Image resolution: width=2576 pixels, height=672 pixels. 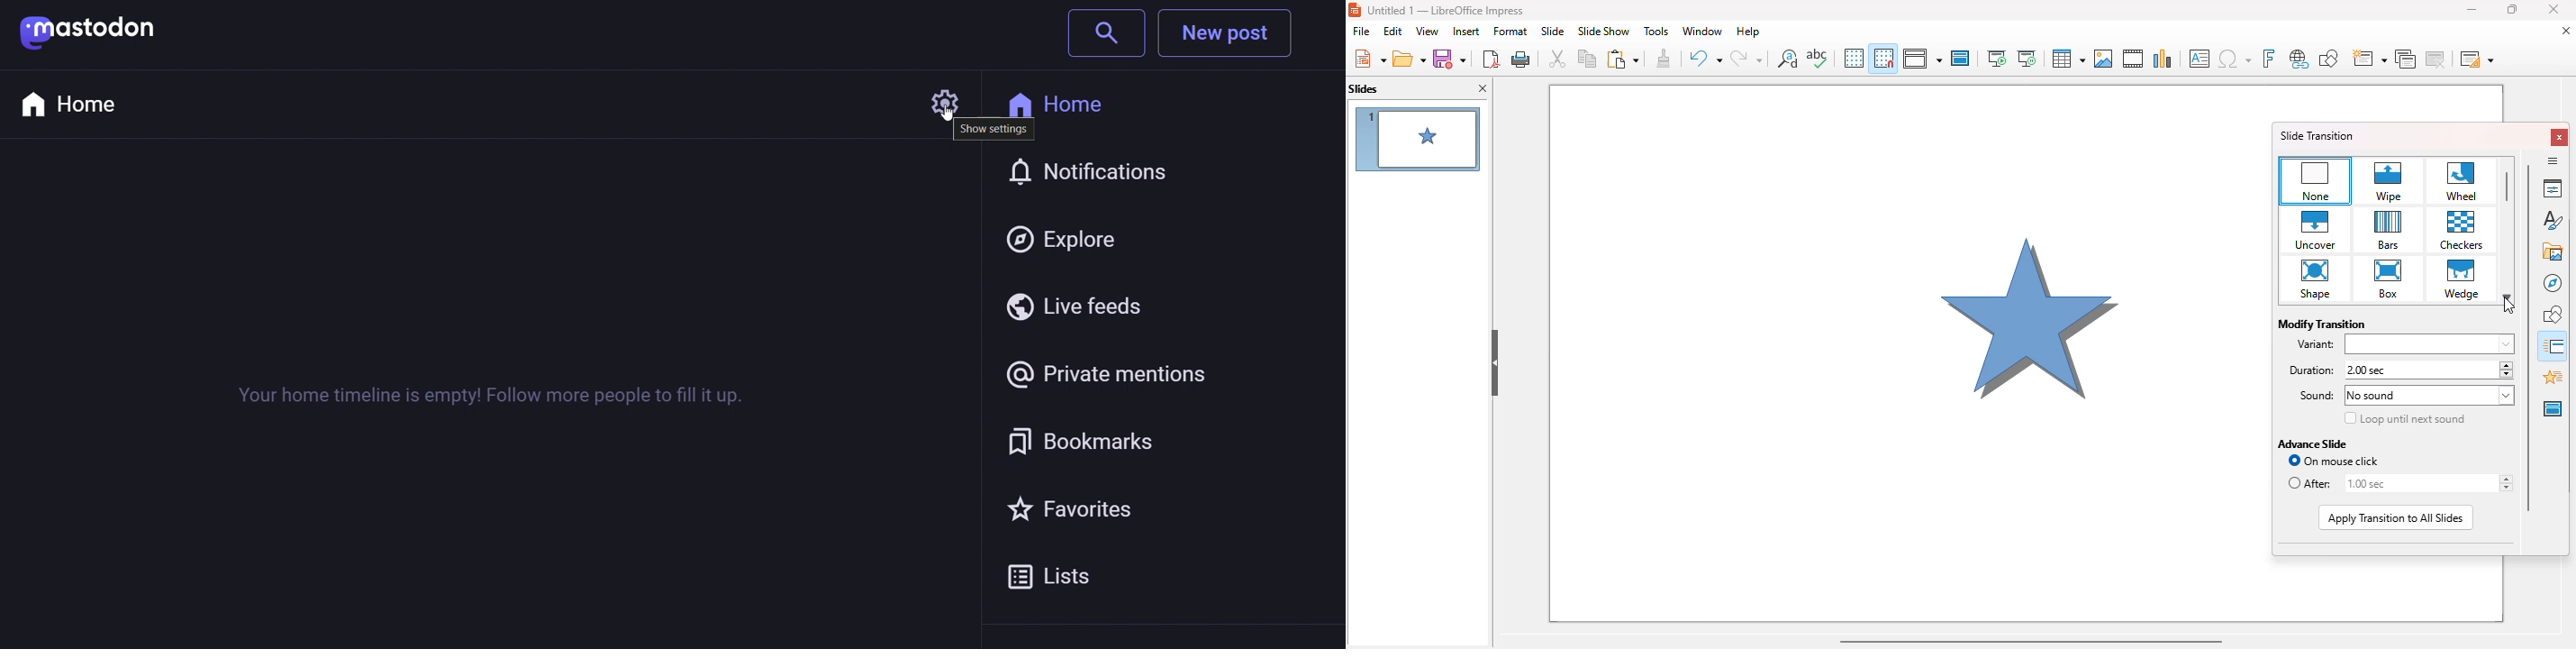 What do you see at coordinates (490, 397) in the screenshot?
I see `Your home timeline is empty! Follow more people to fill it up.` at bounding box center [490, 397].